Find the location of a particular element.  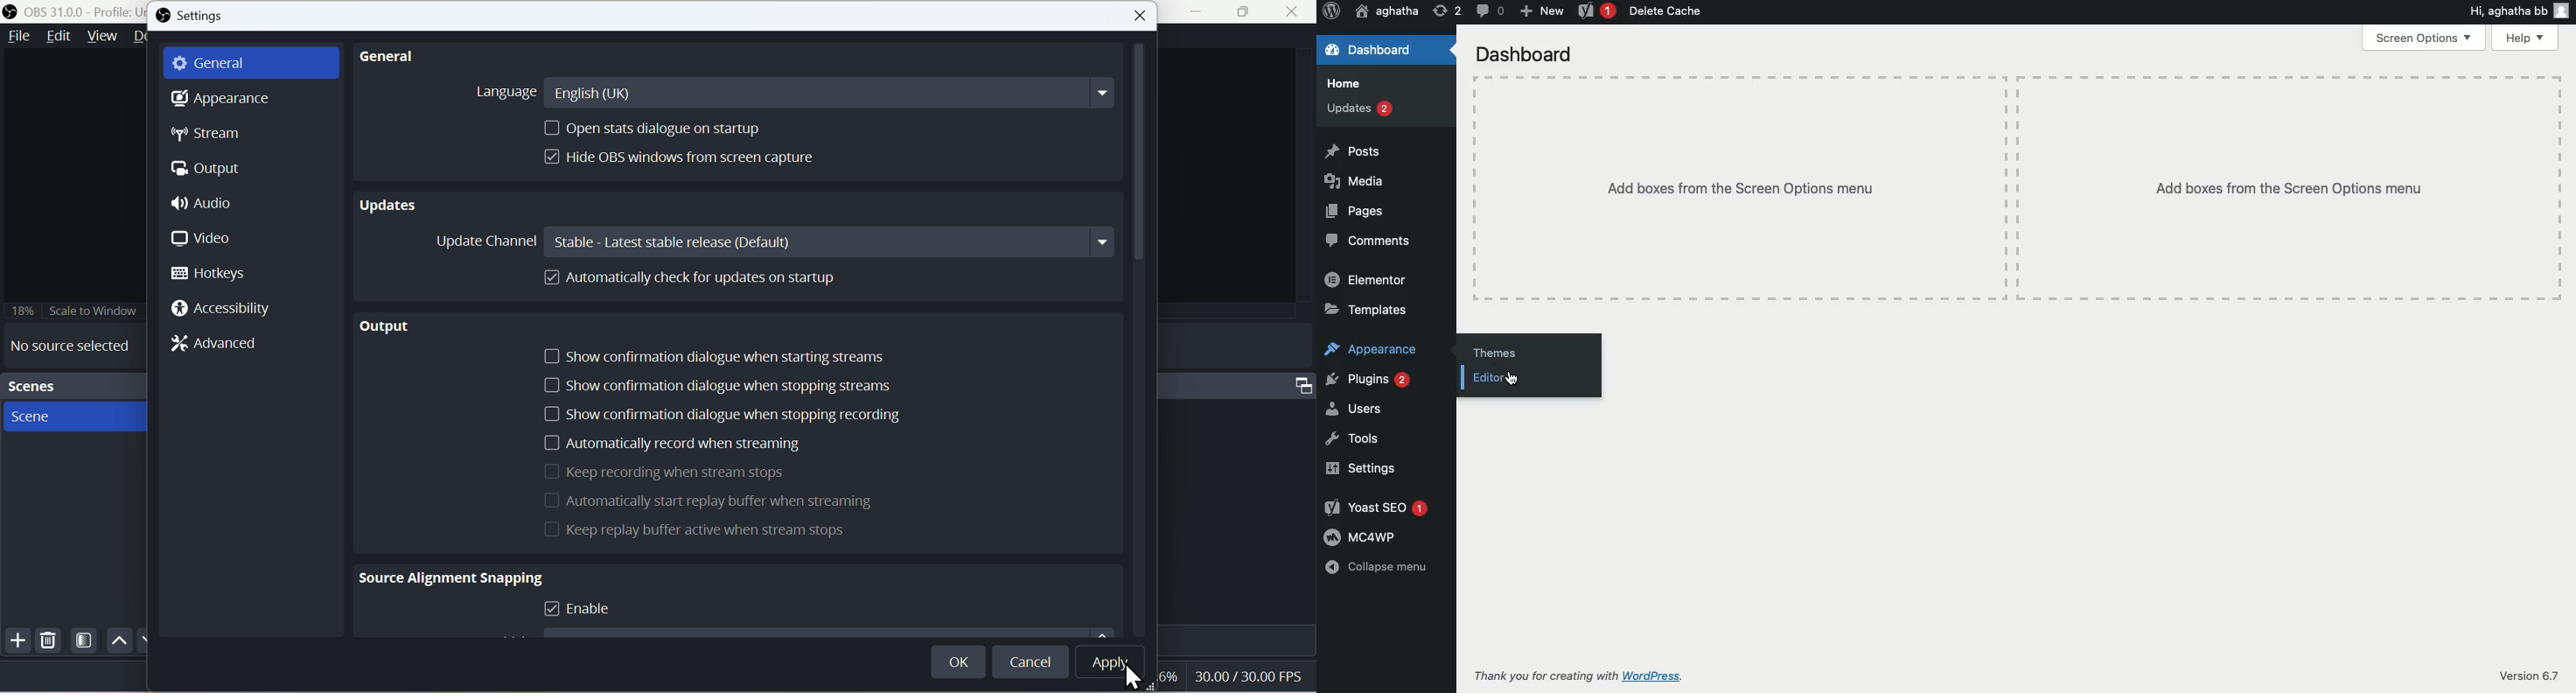

Add boxes from the screen options menu is located at coordinates (2290, 189).